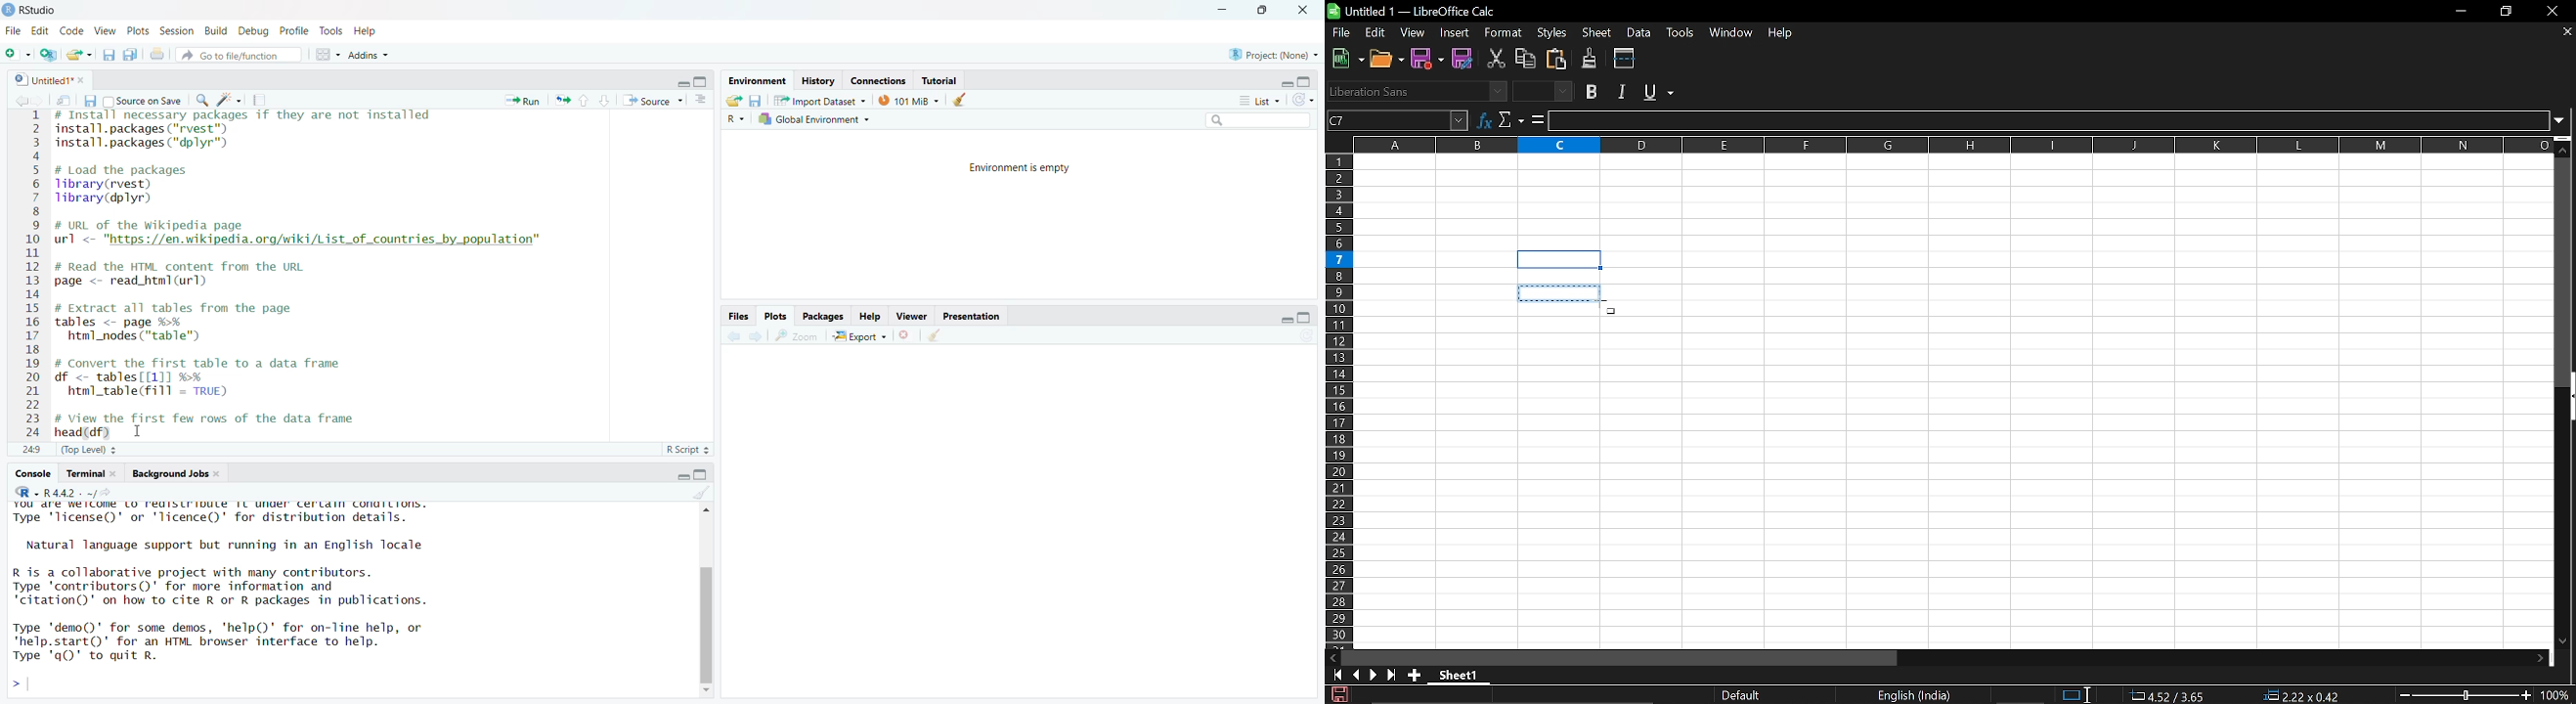  I want to click on Import Dataset, so click(819, 100).